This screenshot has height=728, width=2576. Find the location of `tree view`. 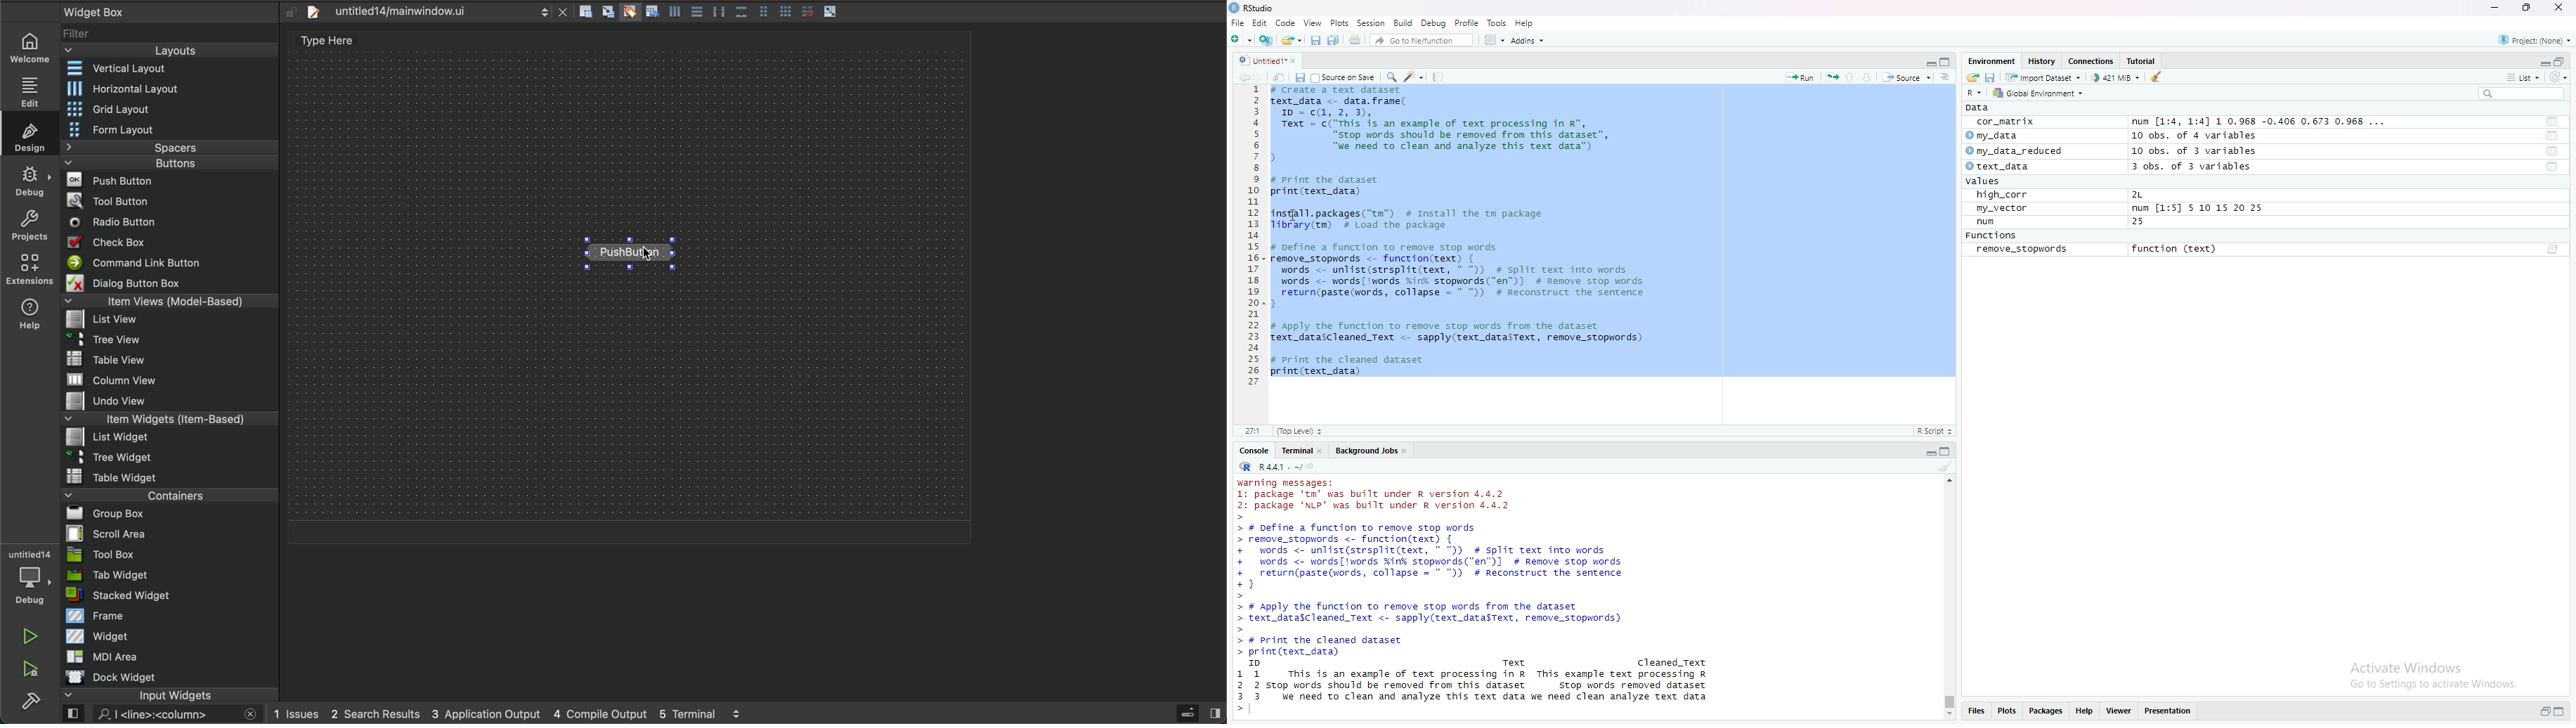

tree view is located at coordinates (174, 342).